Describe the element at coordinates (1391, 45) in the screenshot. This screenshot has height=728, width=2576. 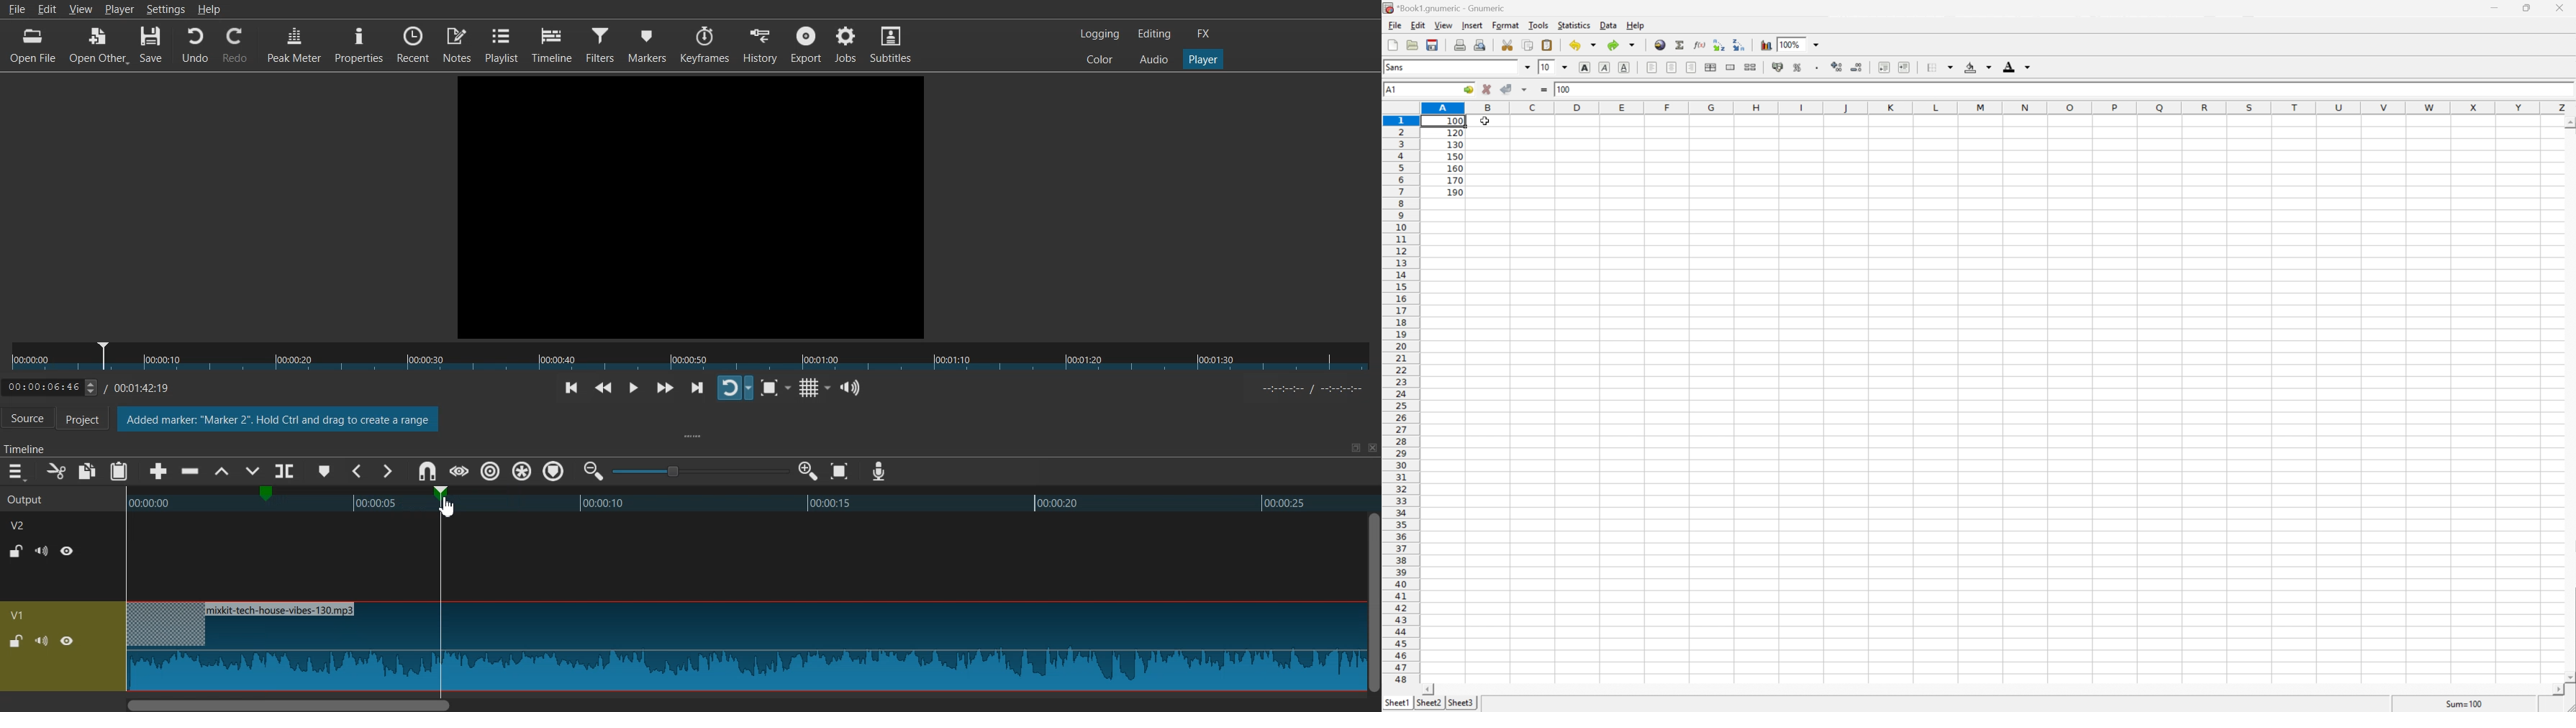
I see `Create a new workbook` at that location.